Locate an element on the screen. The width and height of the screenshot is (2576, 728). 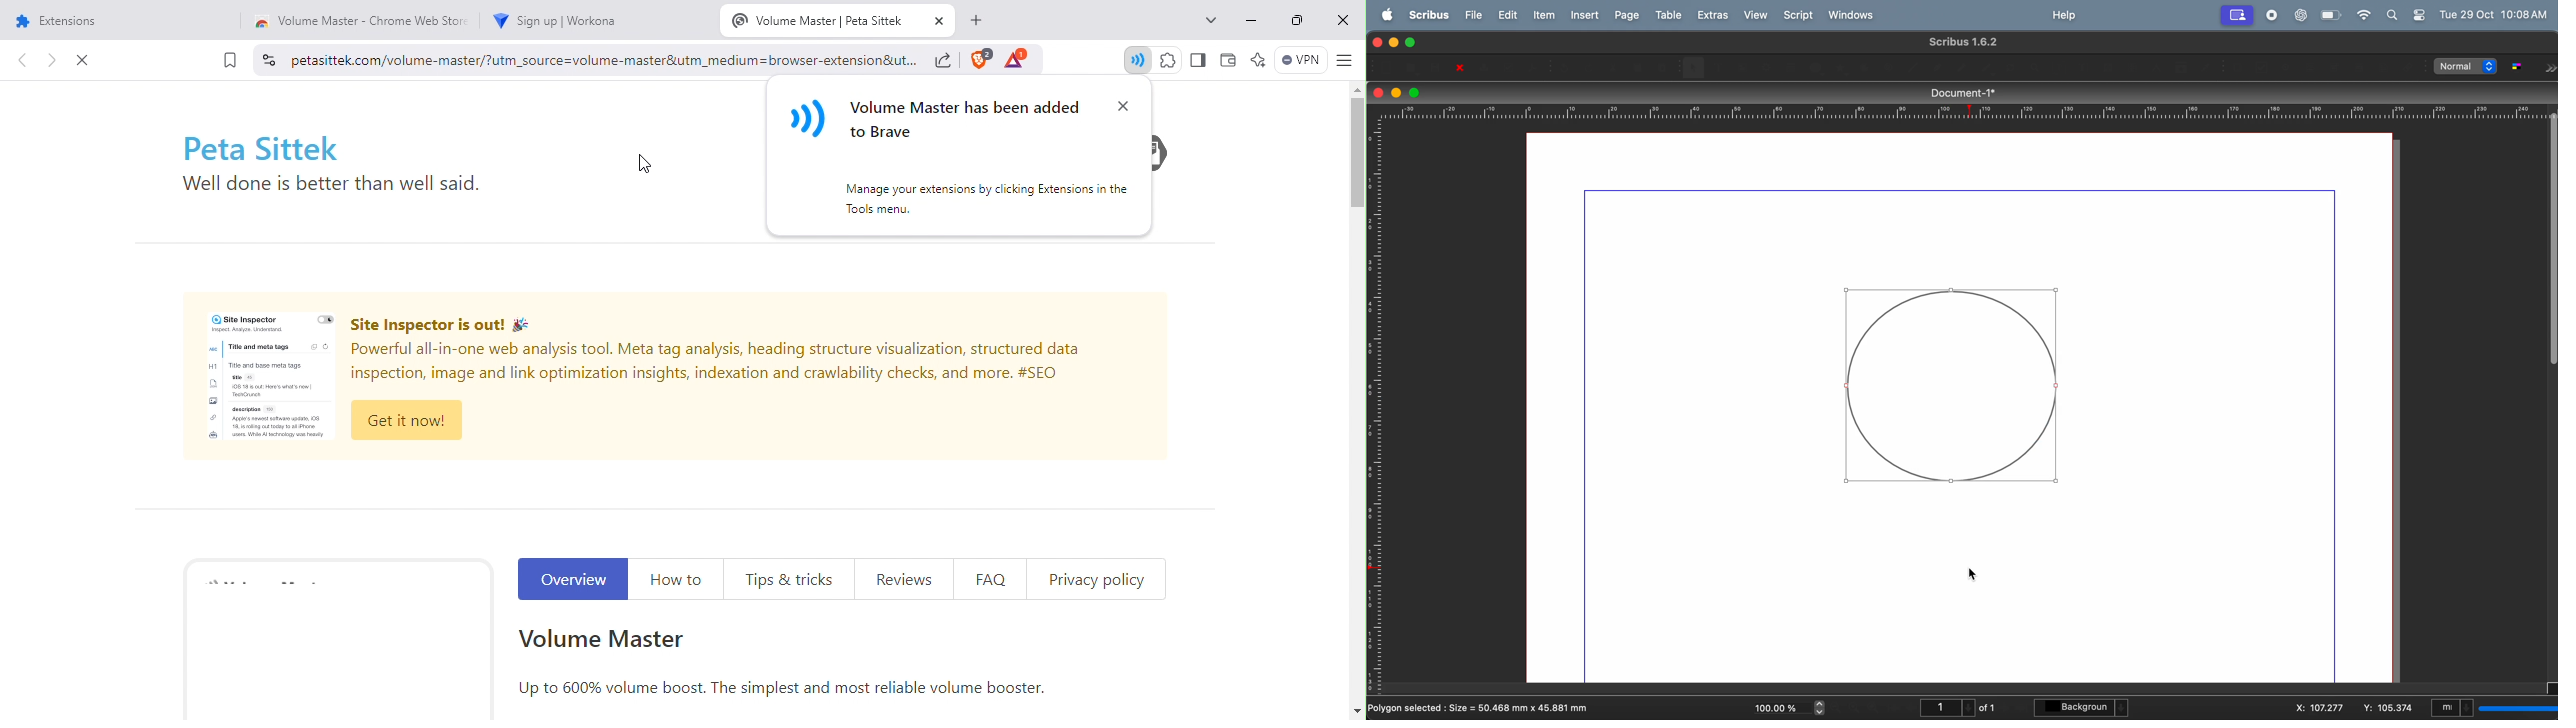
page number is located at coordinates (1957, 708).